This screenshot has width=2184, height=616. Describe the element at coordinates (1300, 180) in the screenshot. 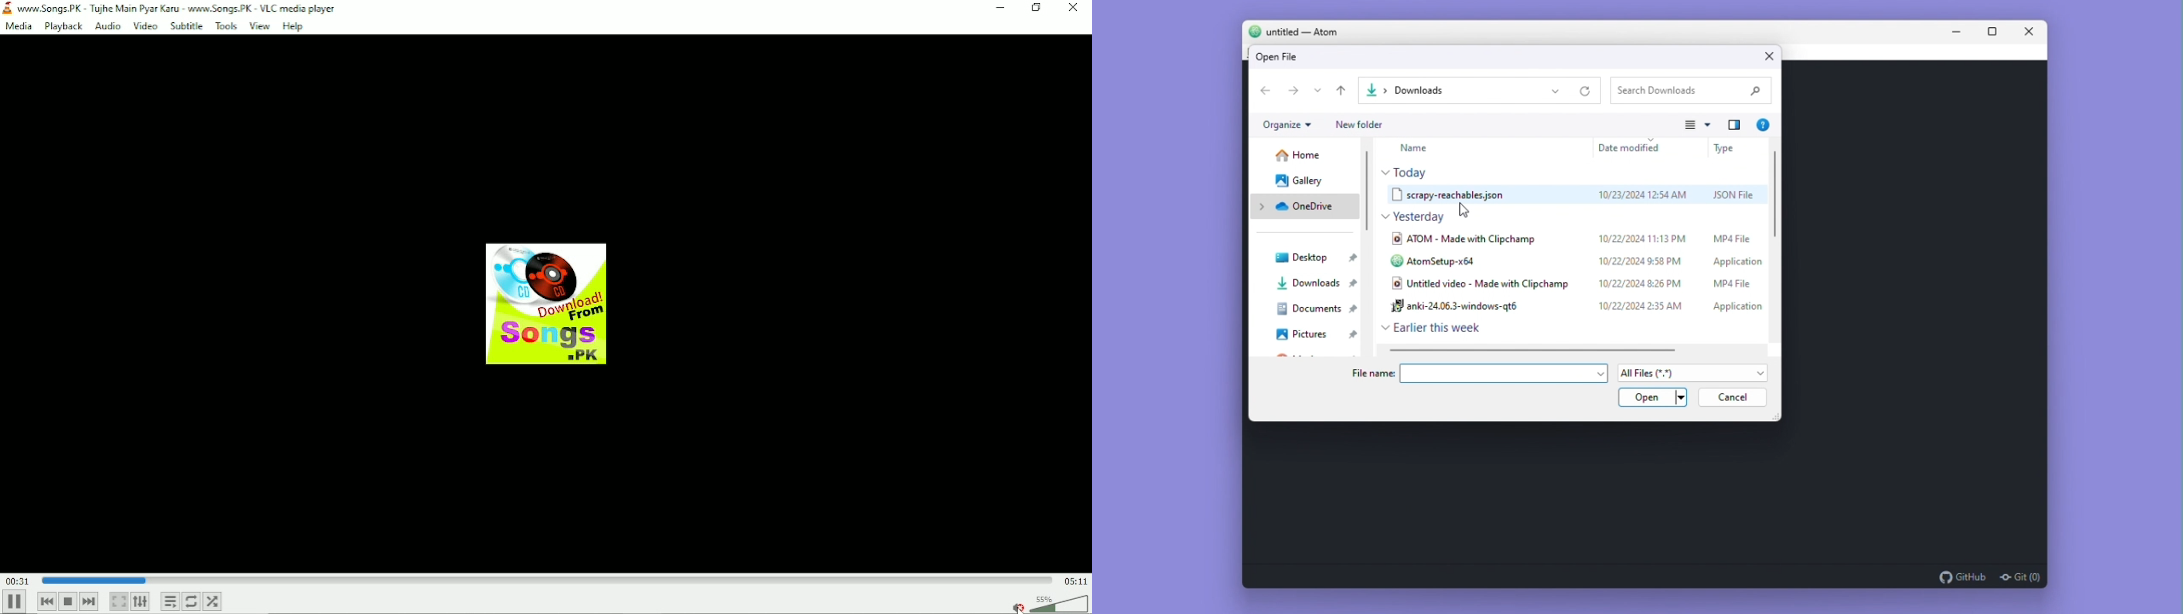

I see `Gallery` at that location.